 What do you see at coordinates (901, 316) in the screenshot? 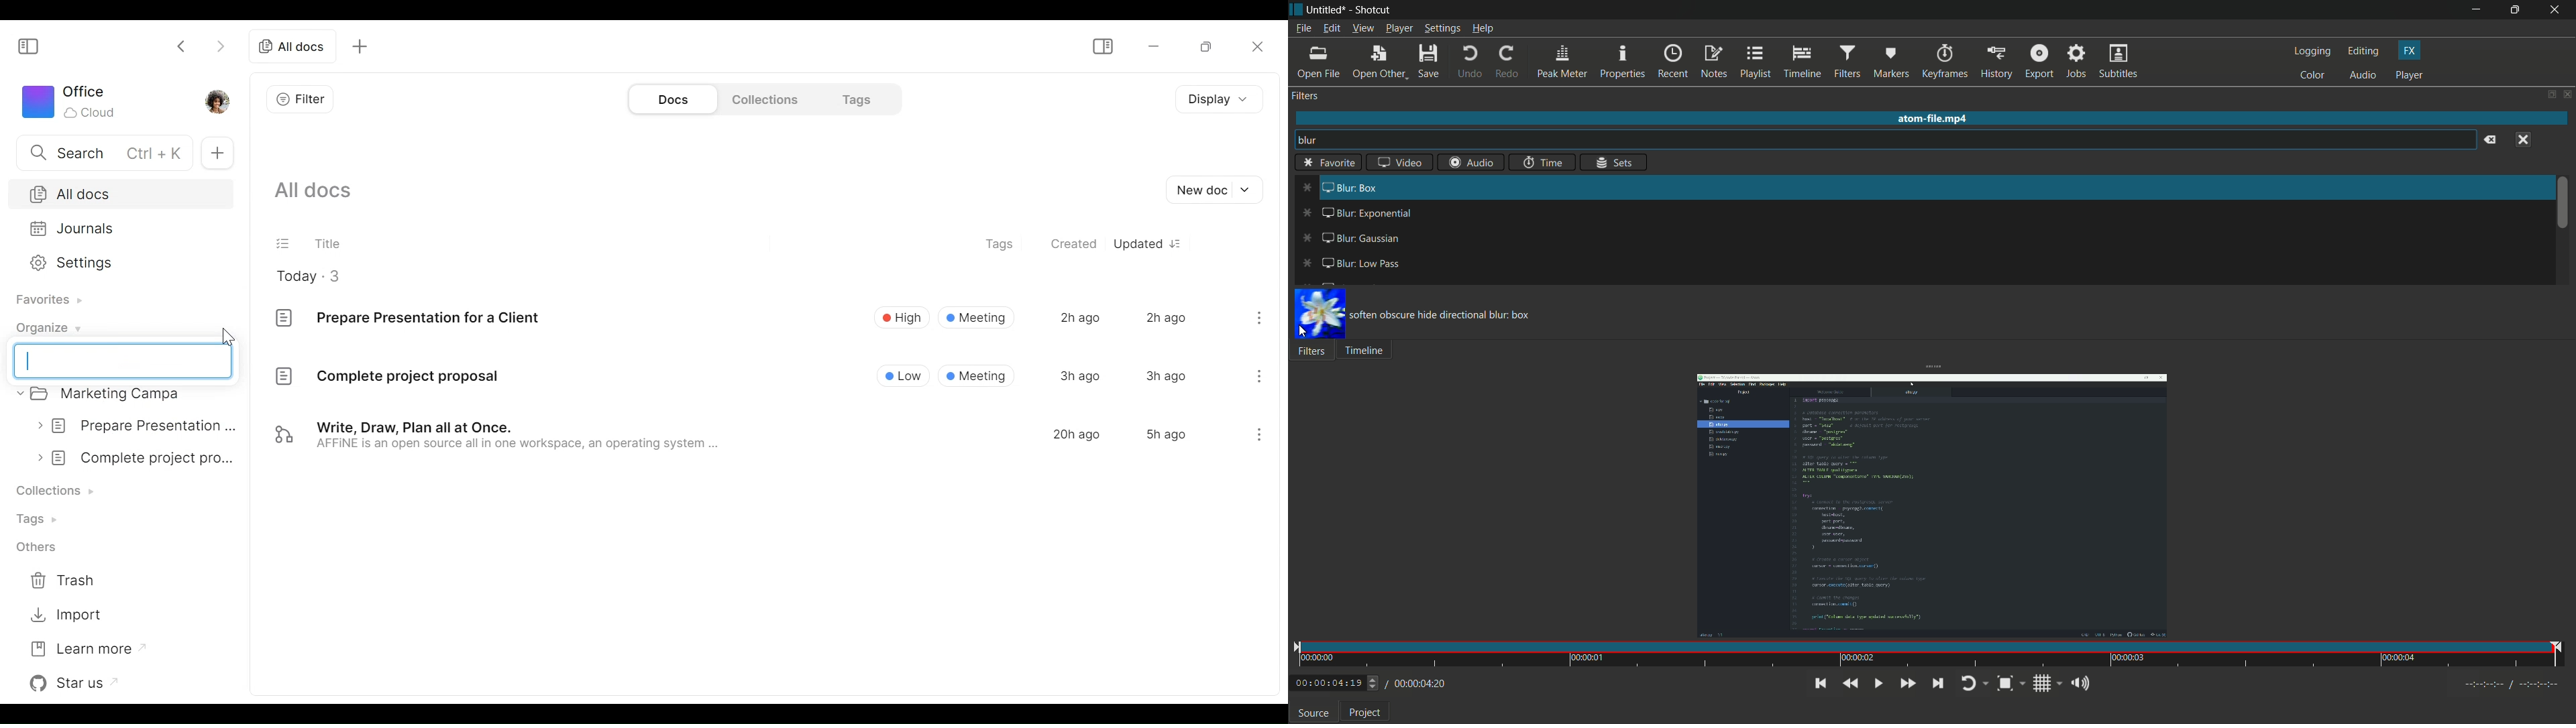
I see `High` at bounding box center [901, 316].